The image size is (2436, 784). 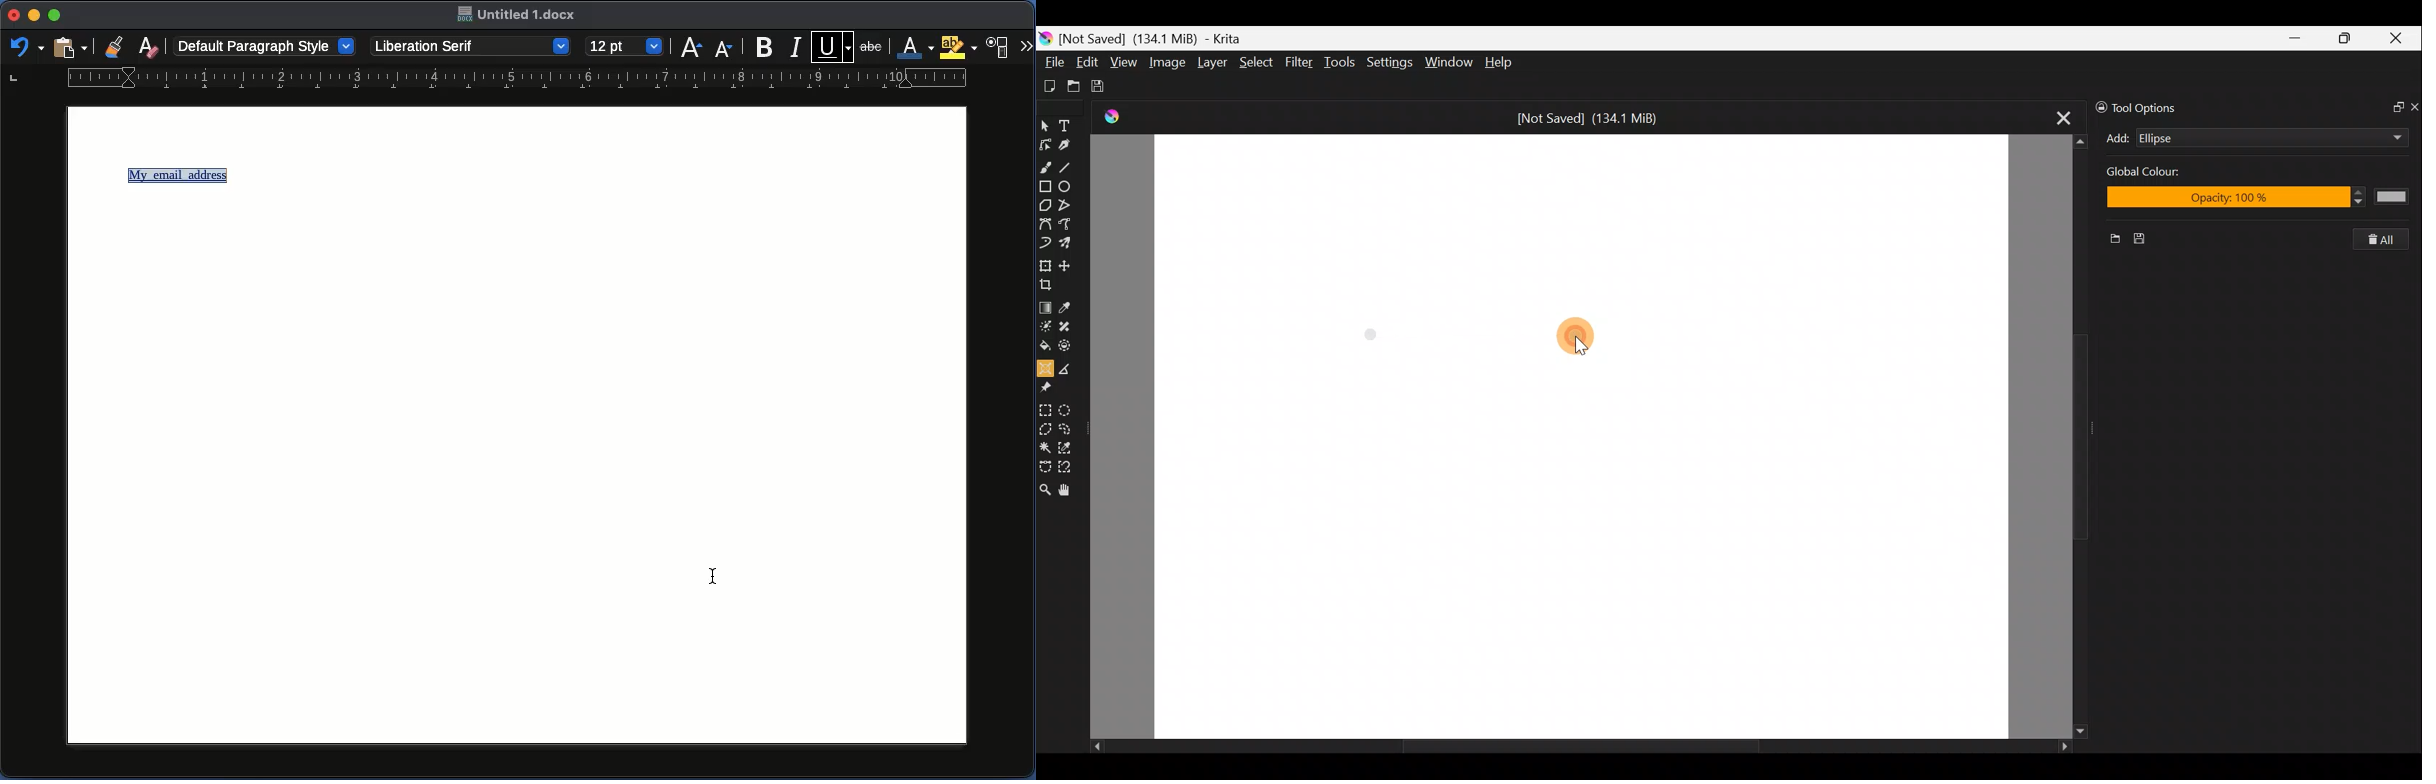 I want to click on Minimize, so click(x=2297, y=38).